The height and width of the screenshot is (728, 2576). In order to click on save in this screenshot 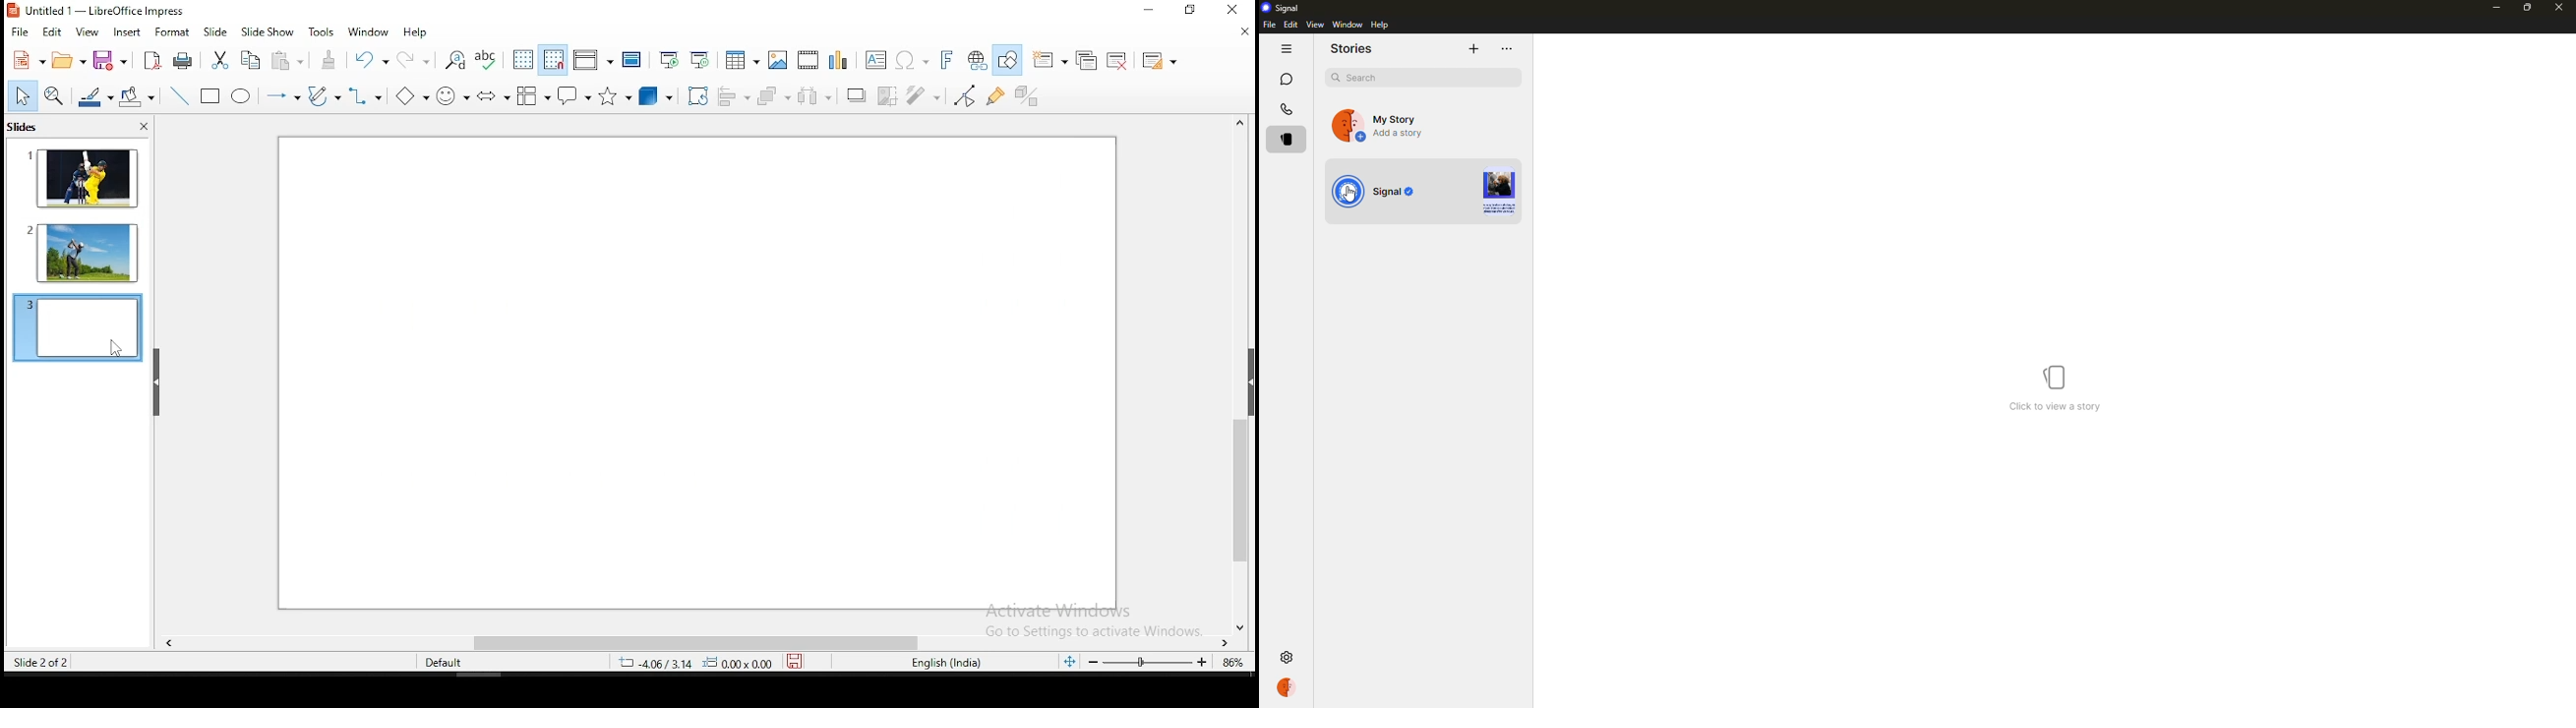, I will do `click(111, 62)`.